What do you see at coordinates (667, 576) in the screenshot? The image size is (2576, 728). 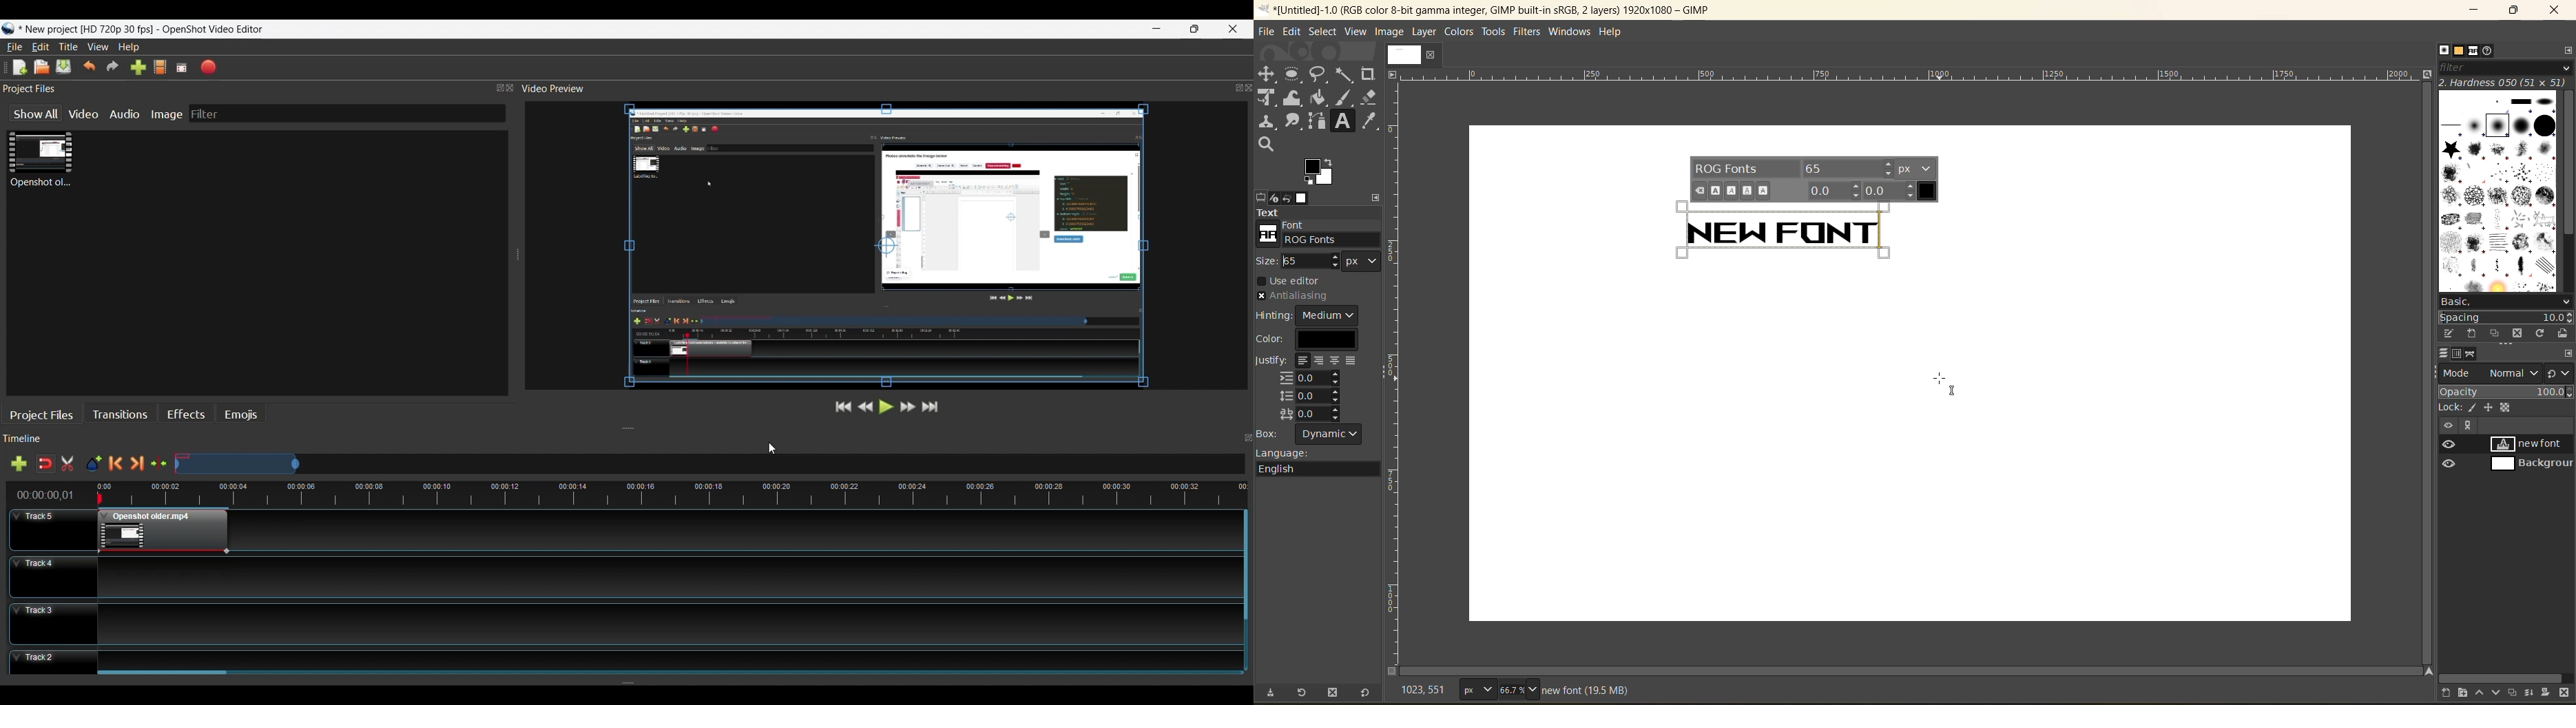 I see `Track Panel` at bounding box center [667, 576].